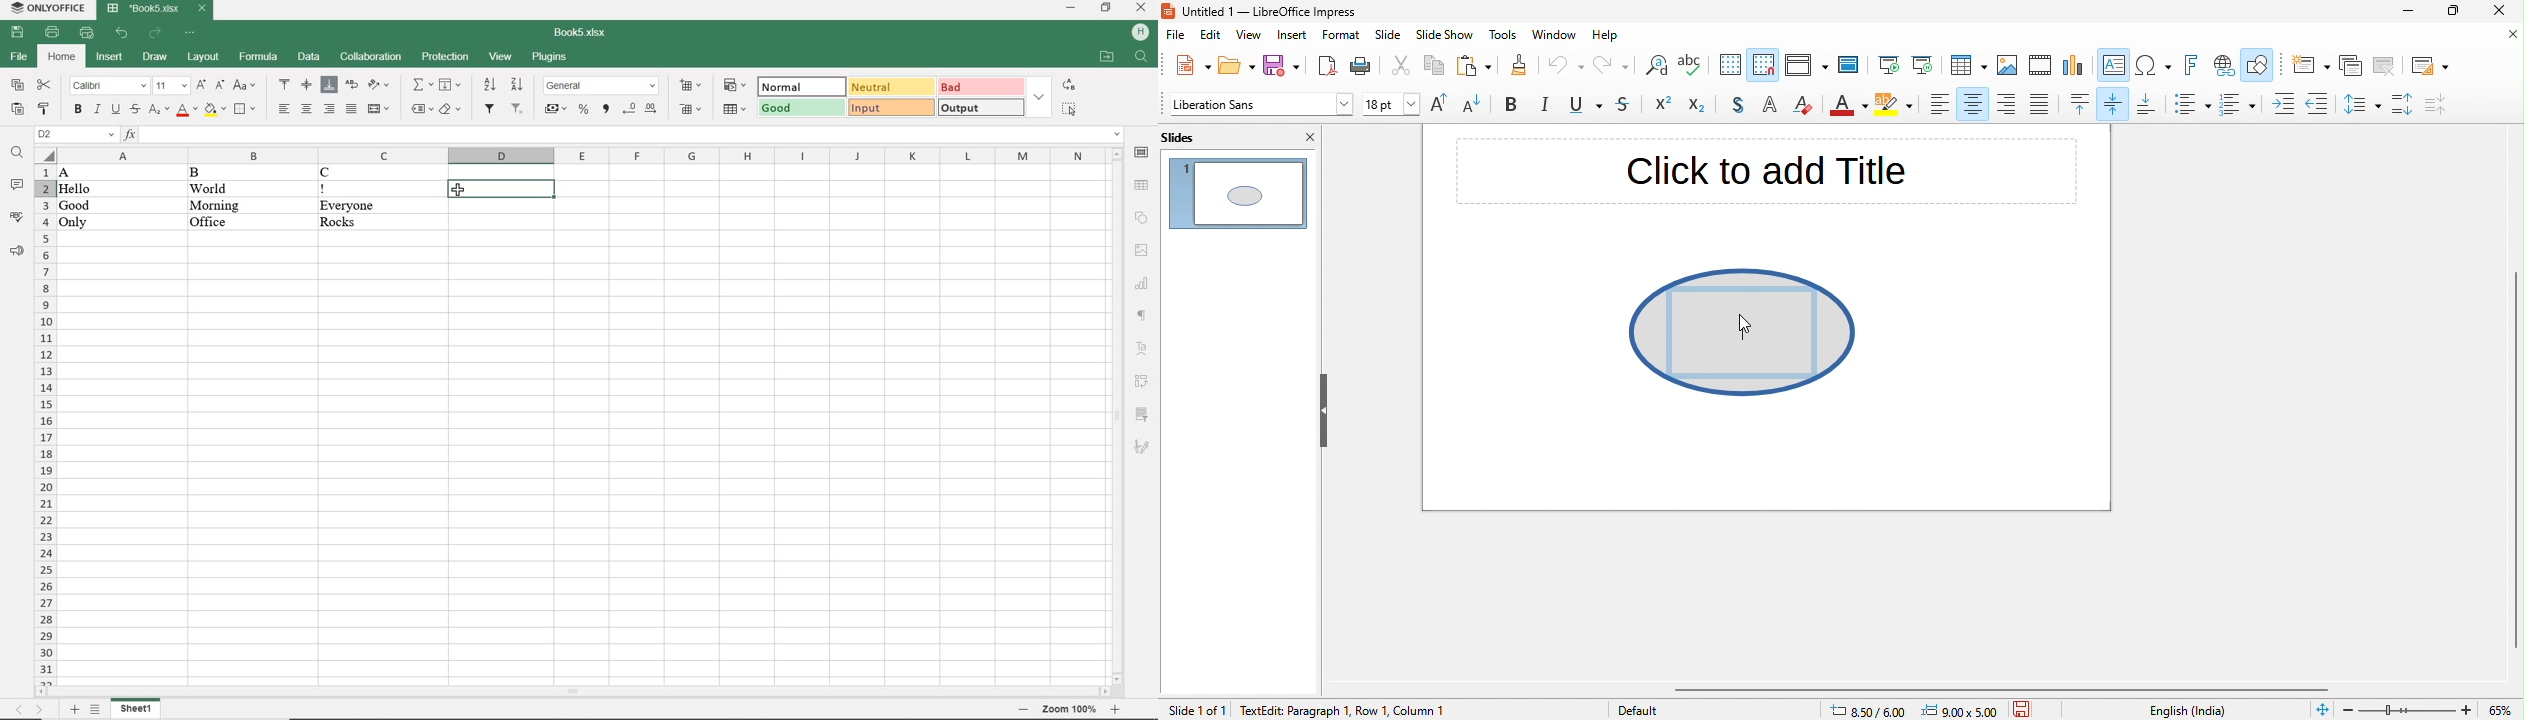 This screenshot has height=728, width=2548. I want to click on bad, so click(980, 87).